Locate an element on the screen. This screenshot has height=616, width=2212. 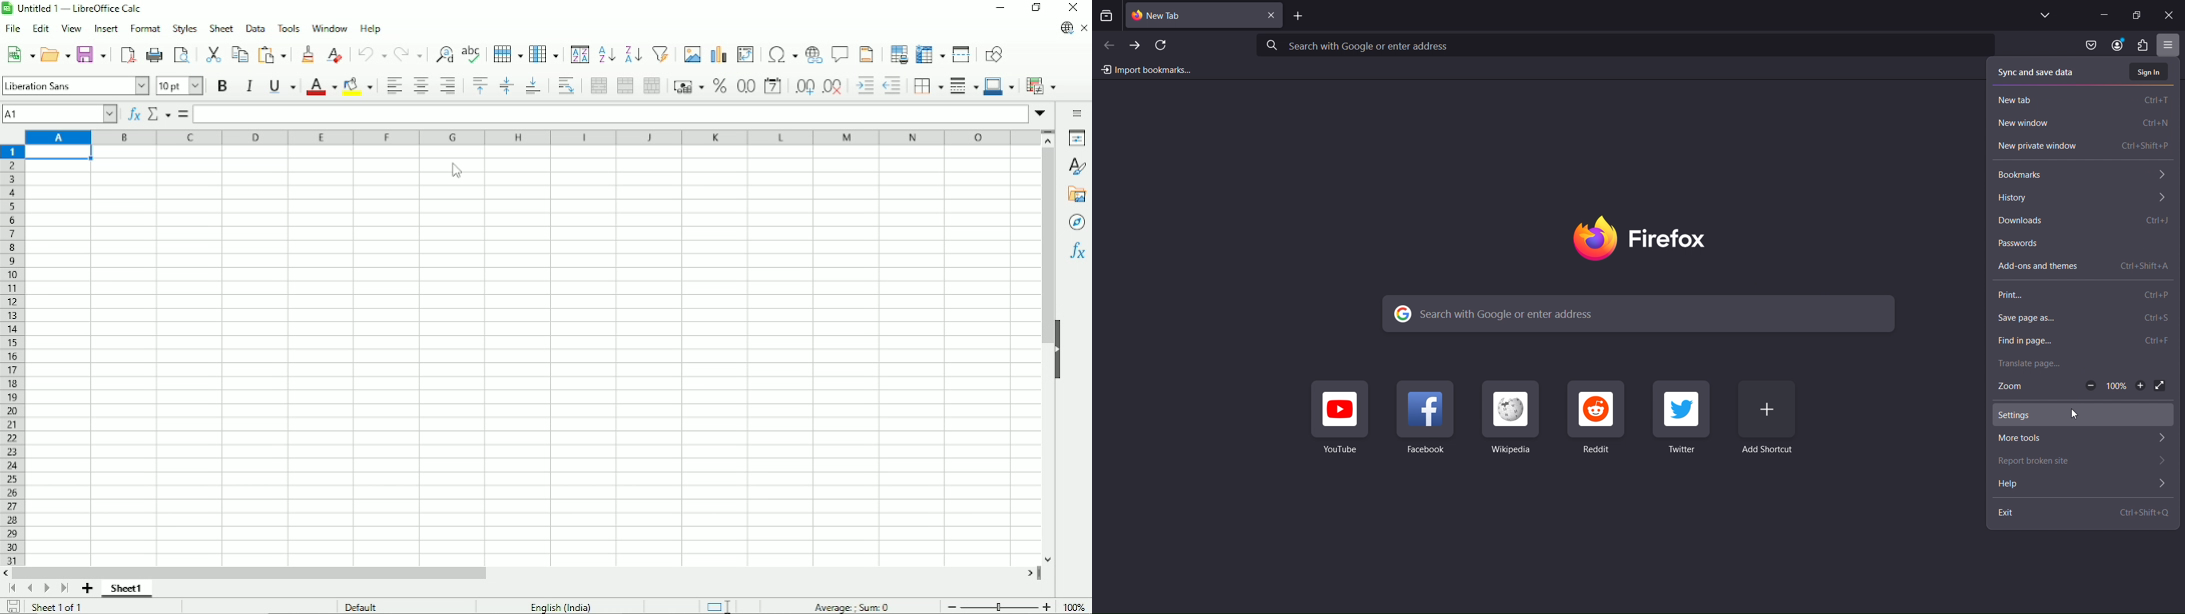
Scroll to last sheet is located at coordinates (64, 589).